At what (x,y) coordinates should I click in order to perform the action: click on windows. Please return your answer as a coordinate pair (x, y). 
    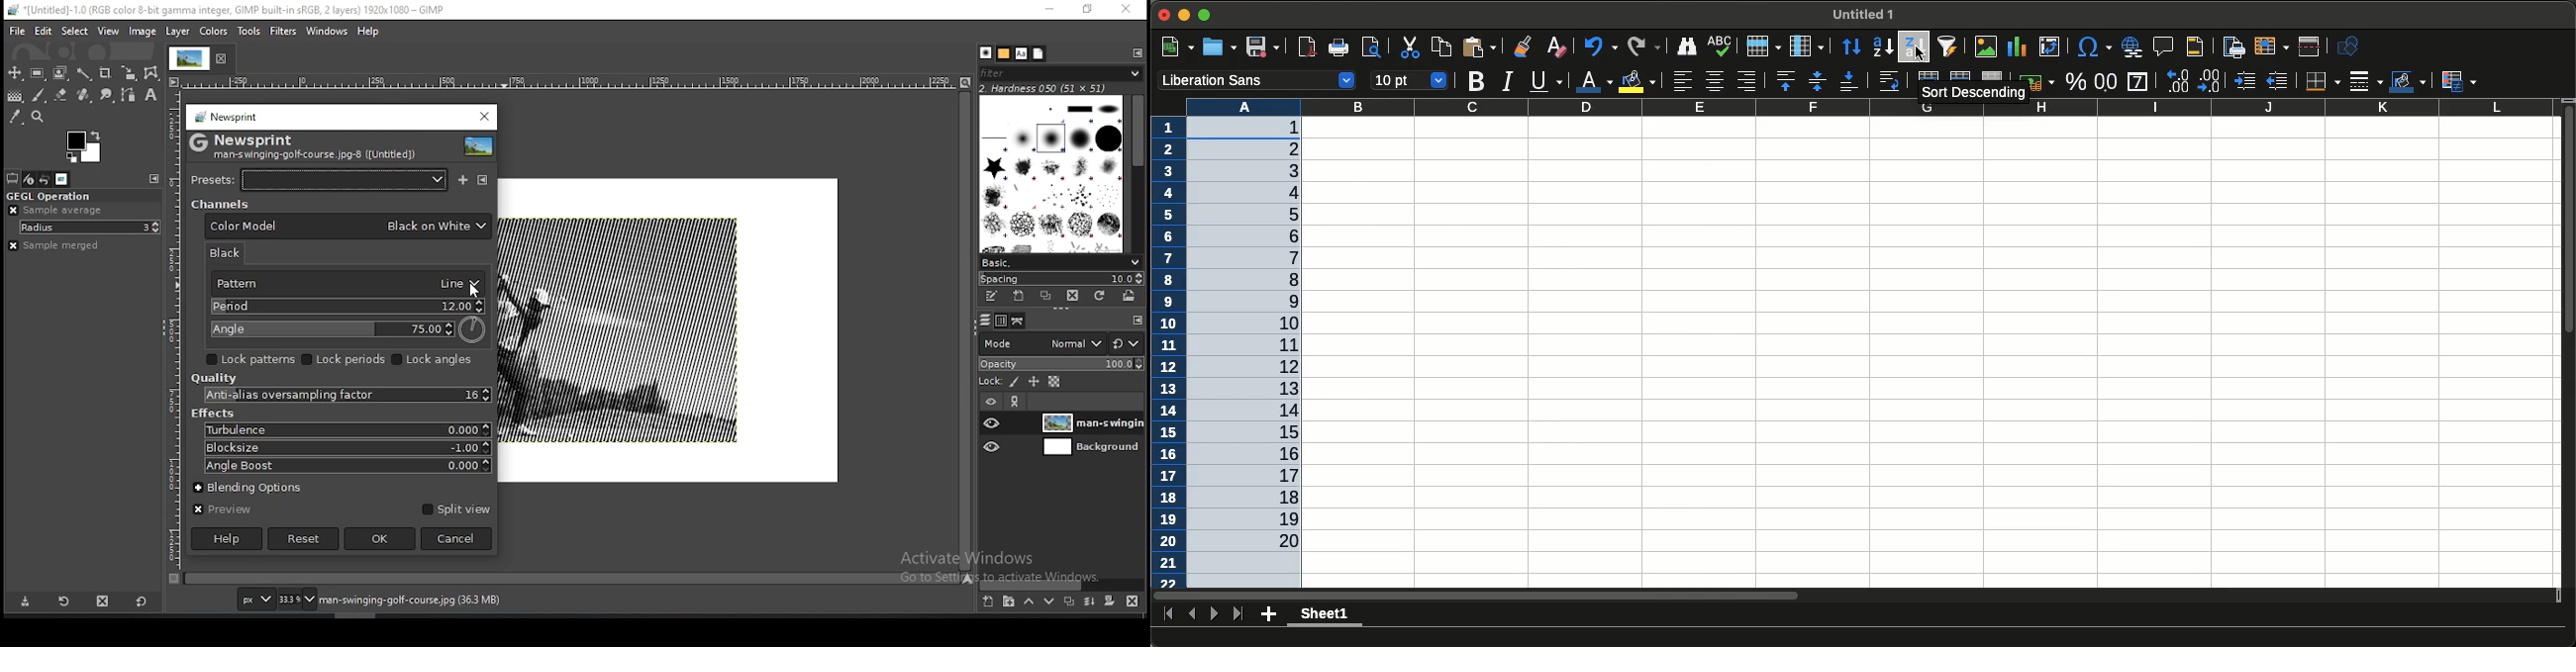
    Looking at the image, I should click on (327, 31).